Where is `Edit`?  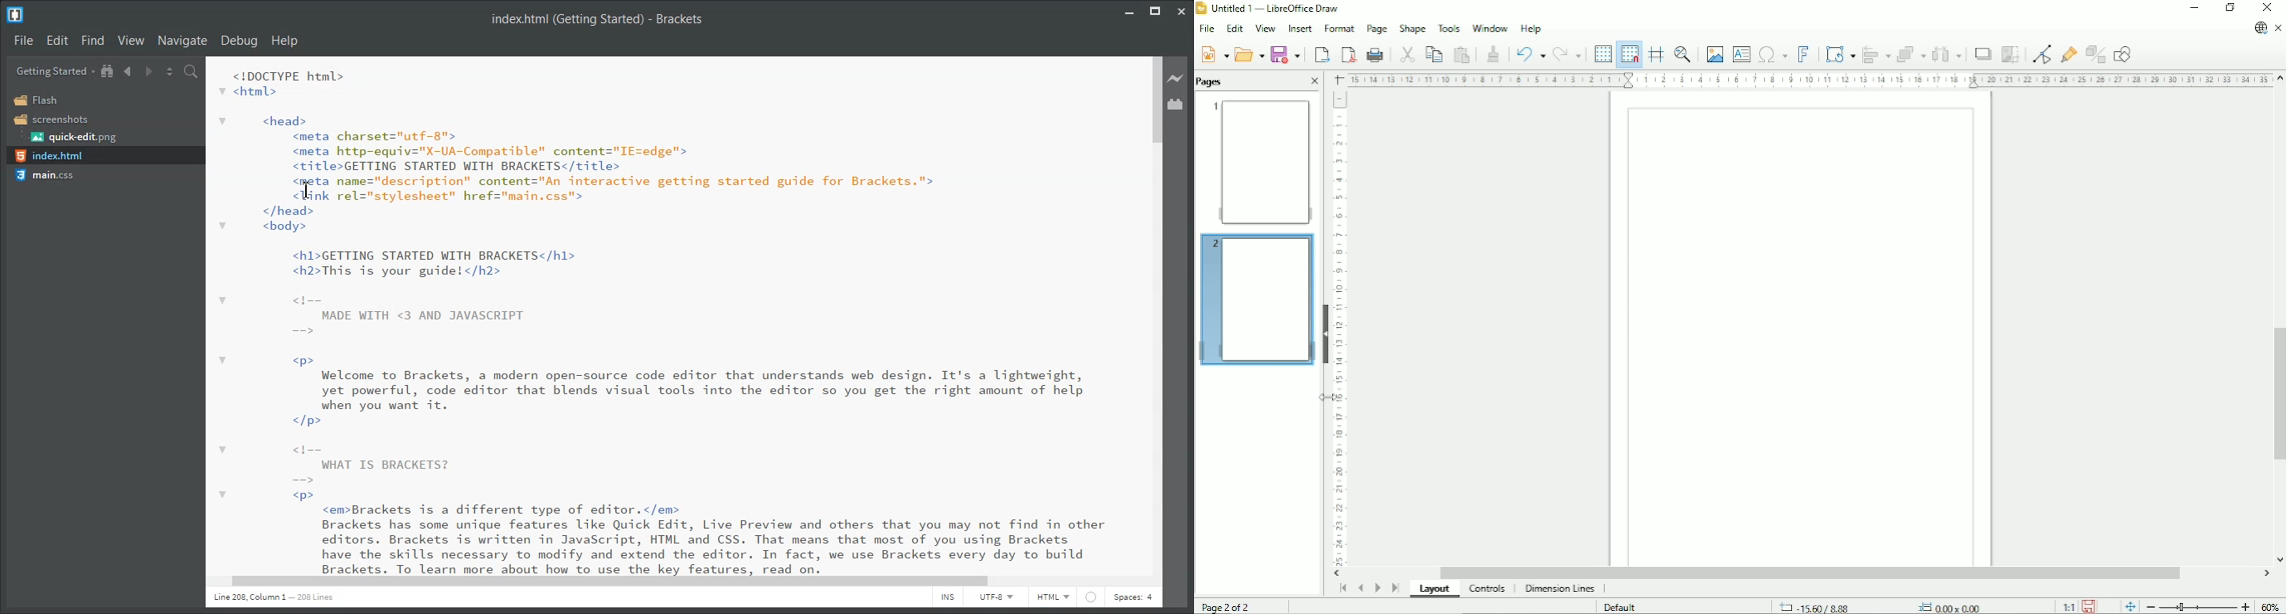
Edit is located at coordinates (58, 40).